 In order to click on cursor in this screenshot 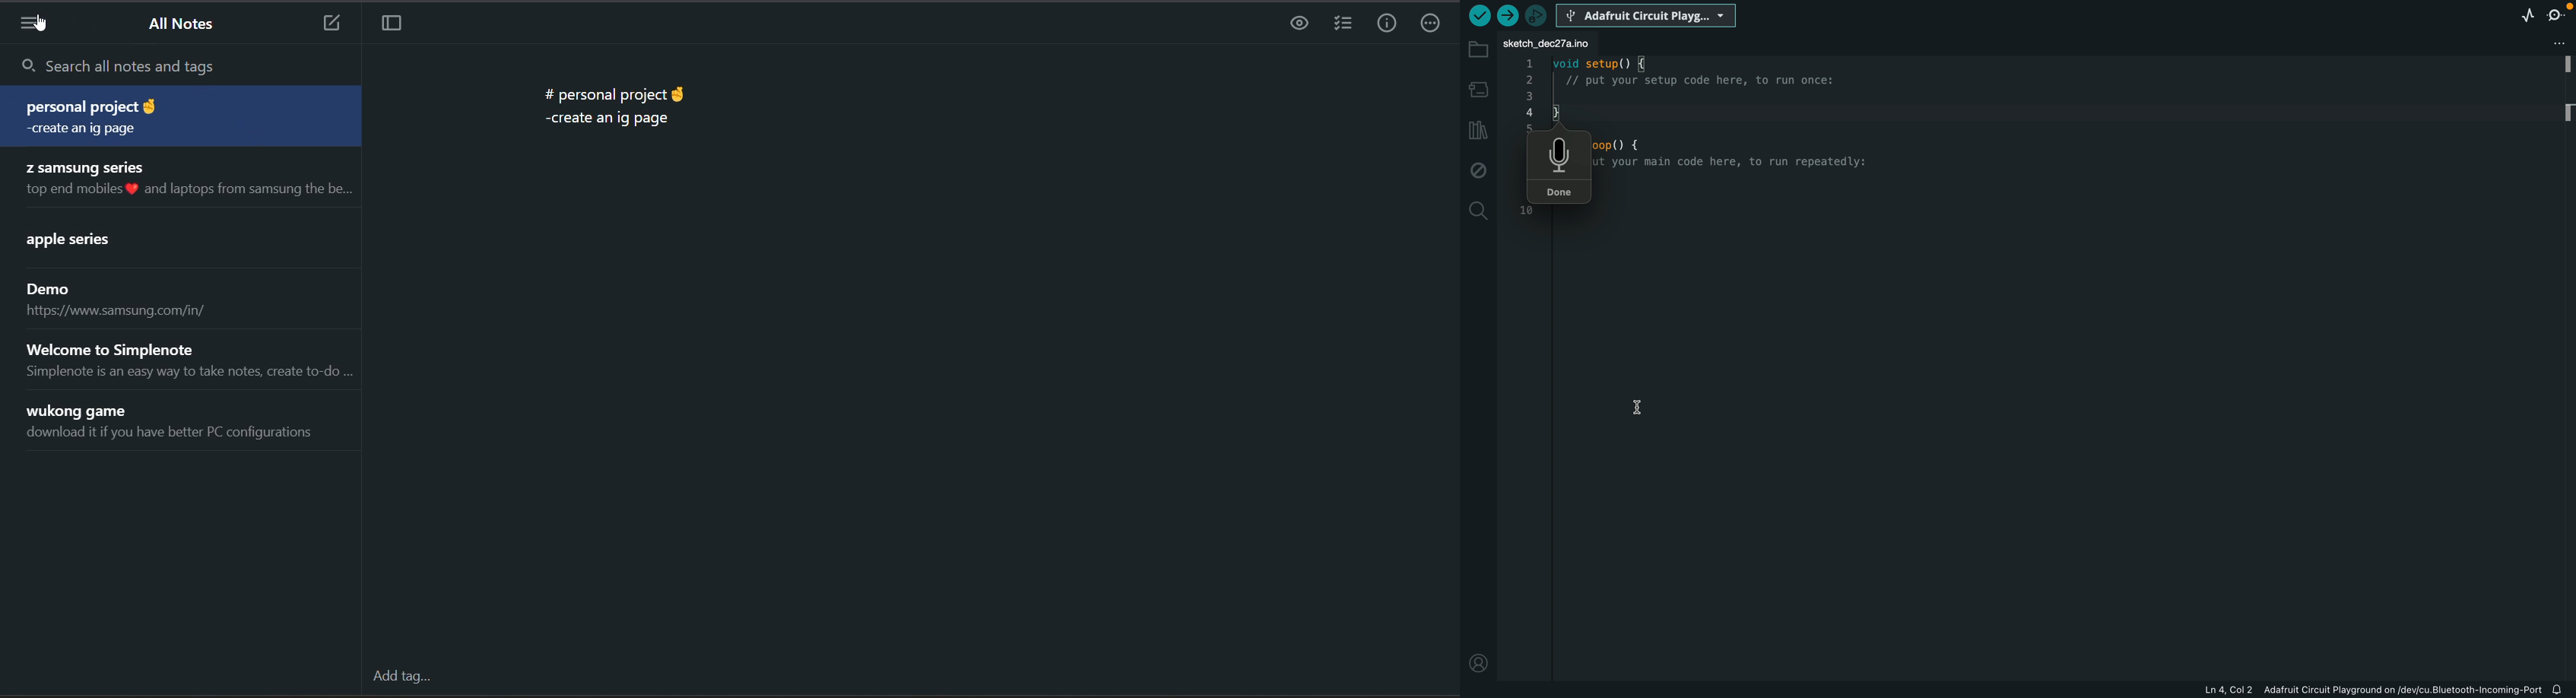, I will do `click(40, 23)`.